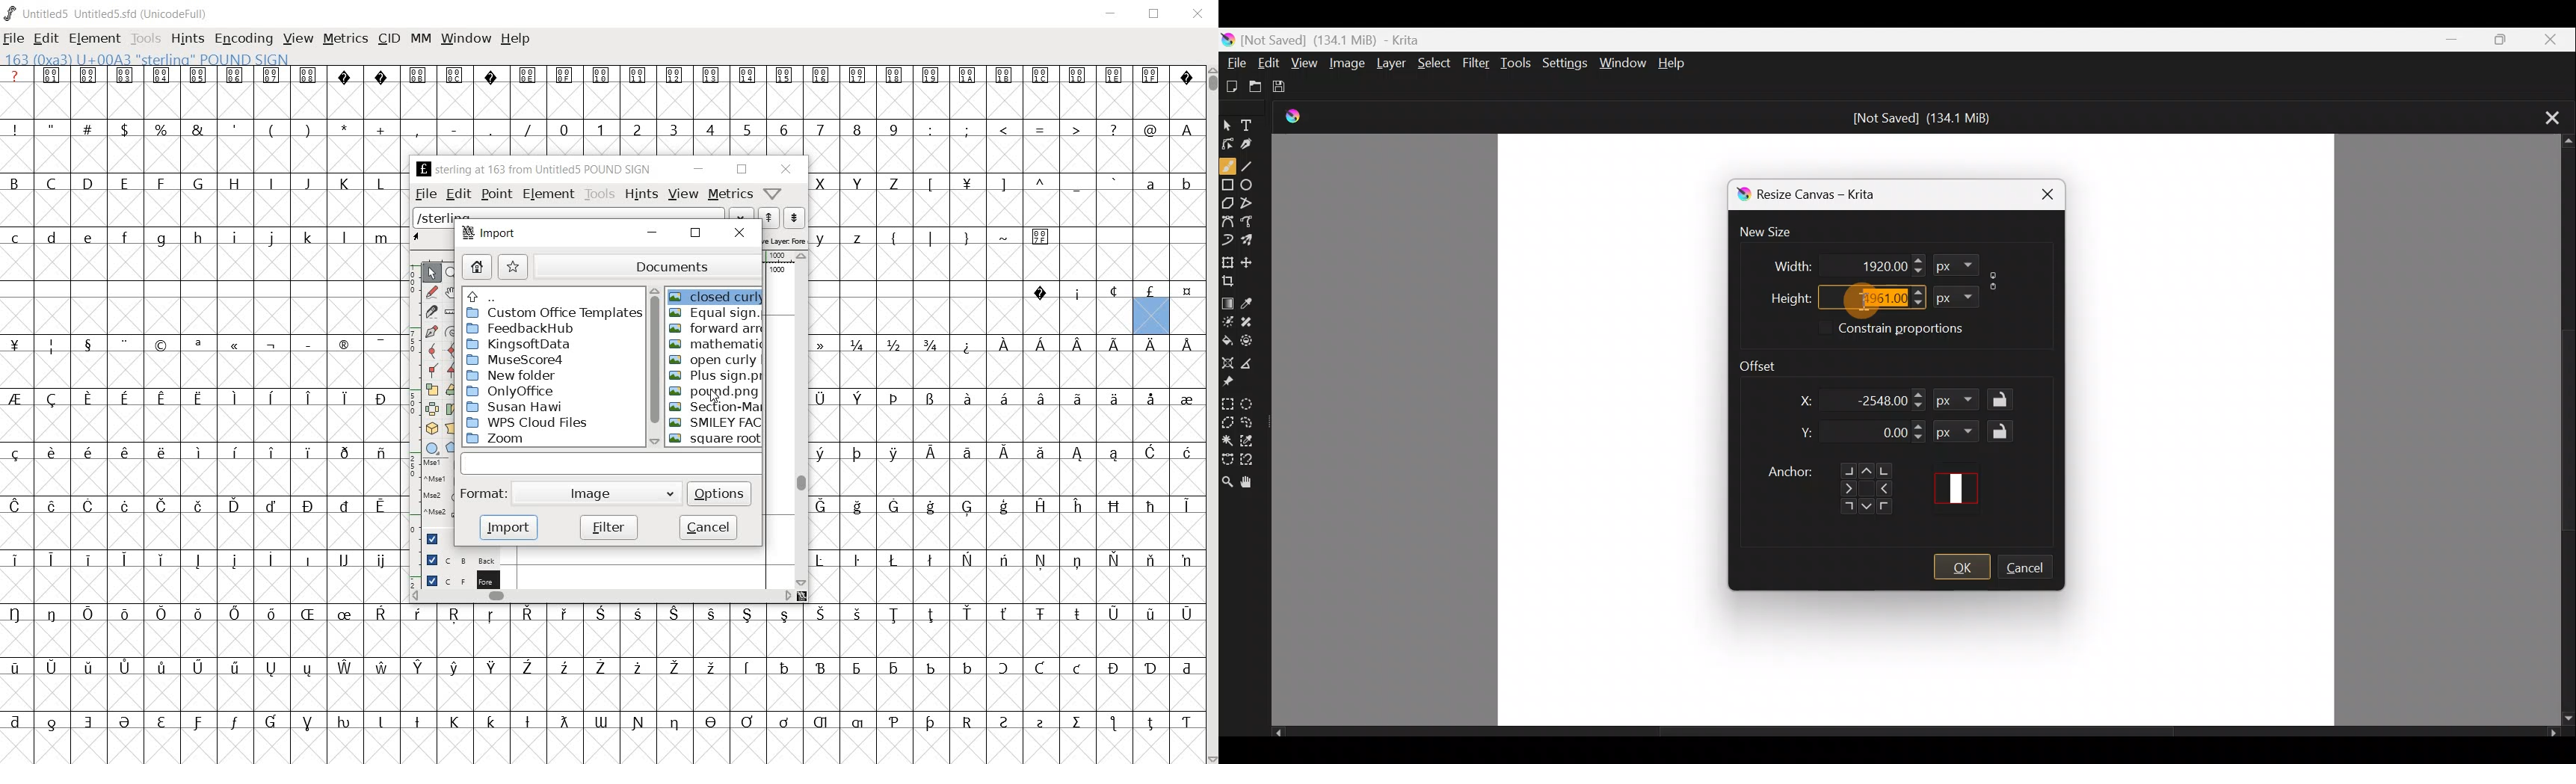  I want to click on Polygon tool, so click(1228, 204).